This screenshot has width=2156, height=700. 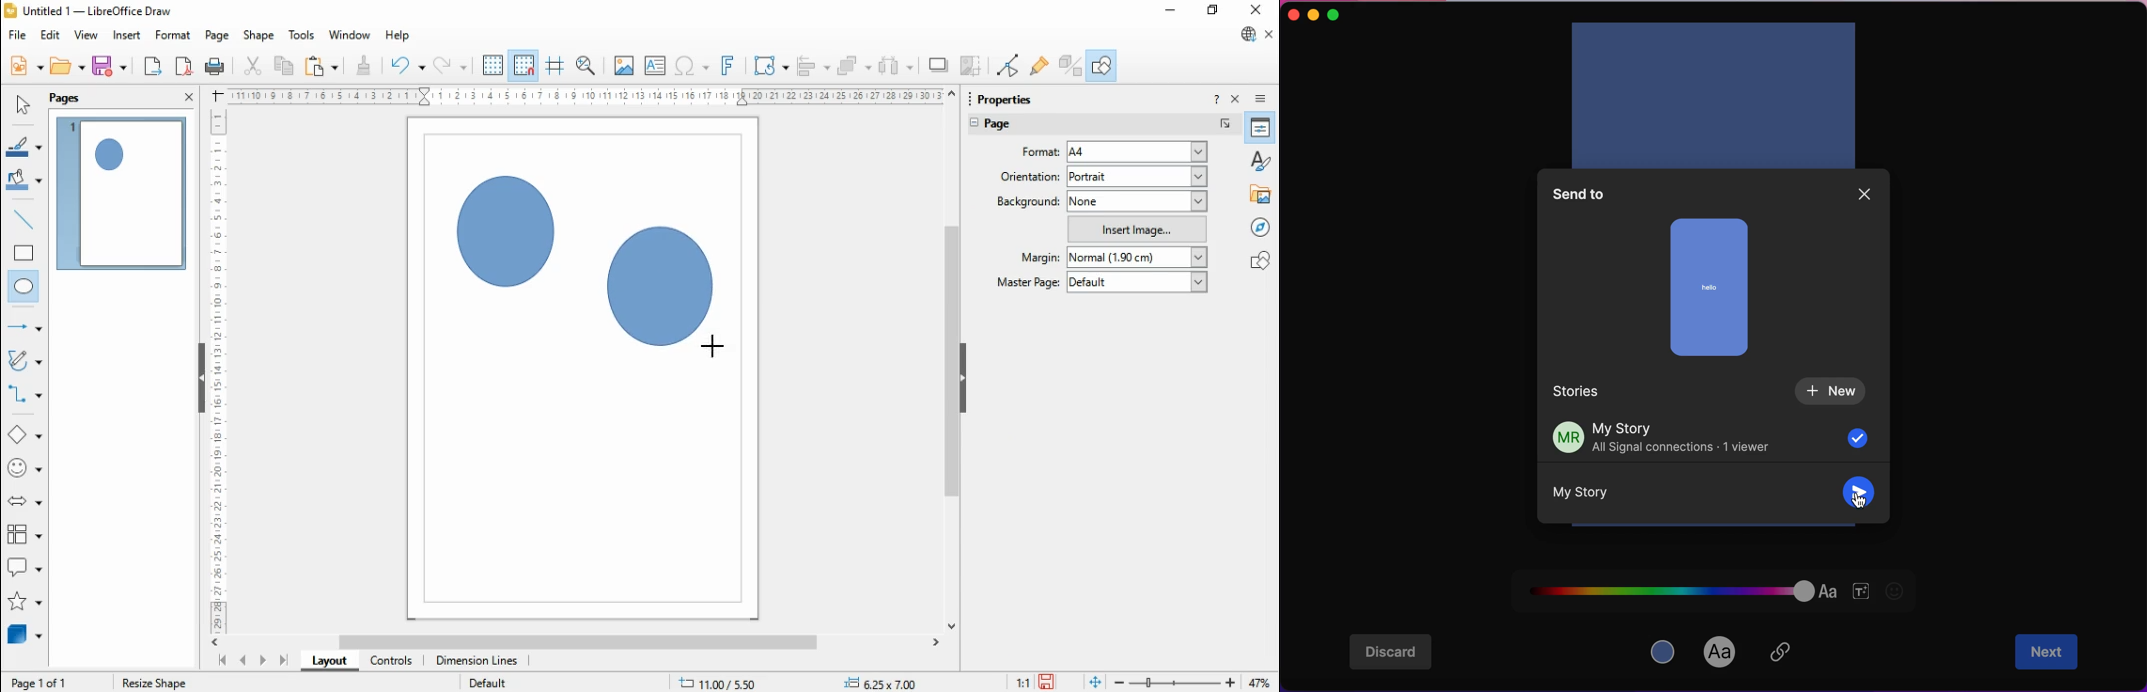 What do you see at coordinates (244, 661) in the screenshot?
I see `previous page` at bounding box center [244, 661].